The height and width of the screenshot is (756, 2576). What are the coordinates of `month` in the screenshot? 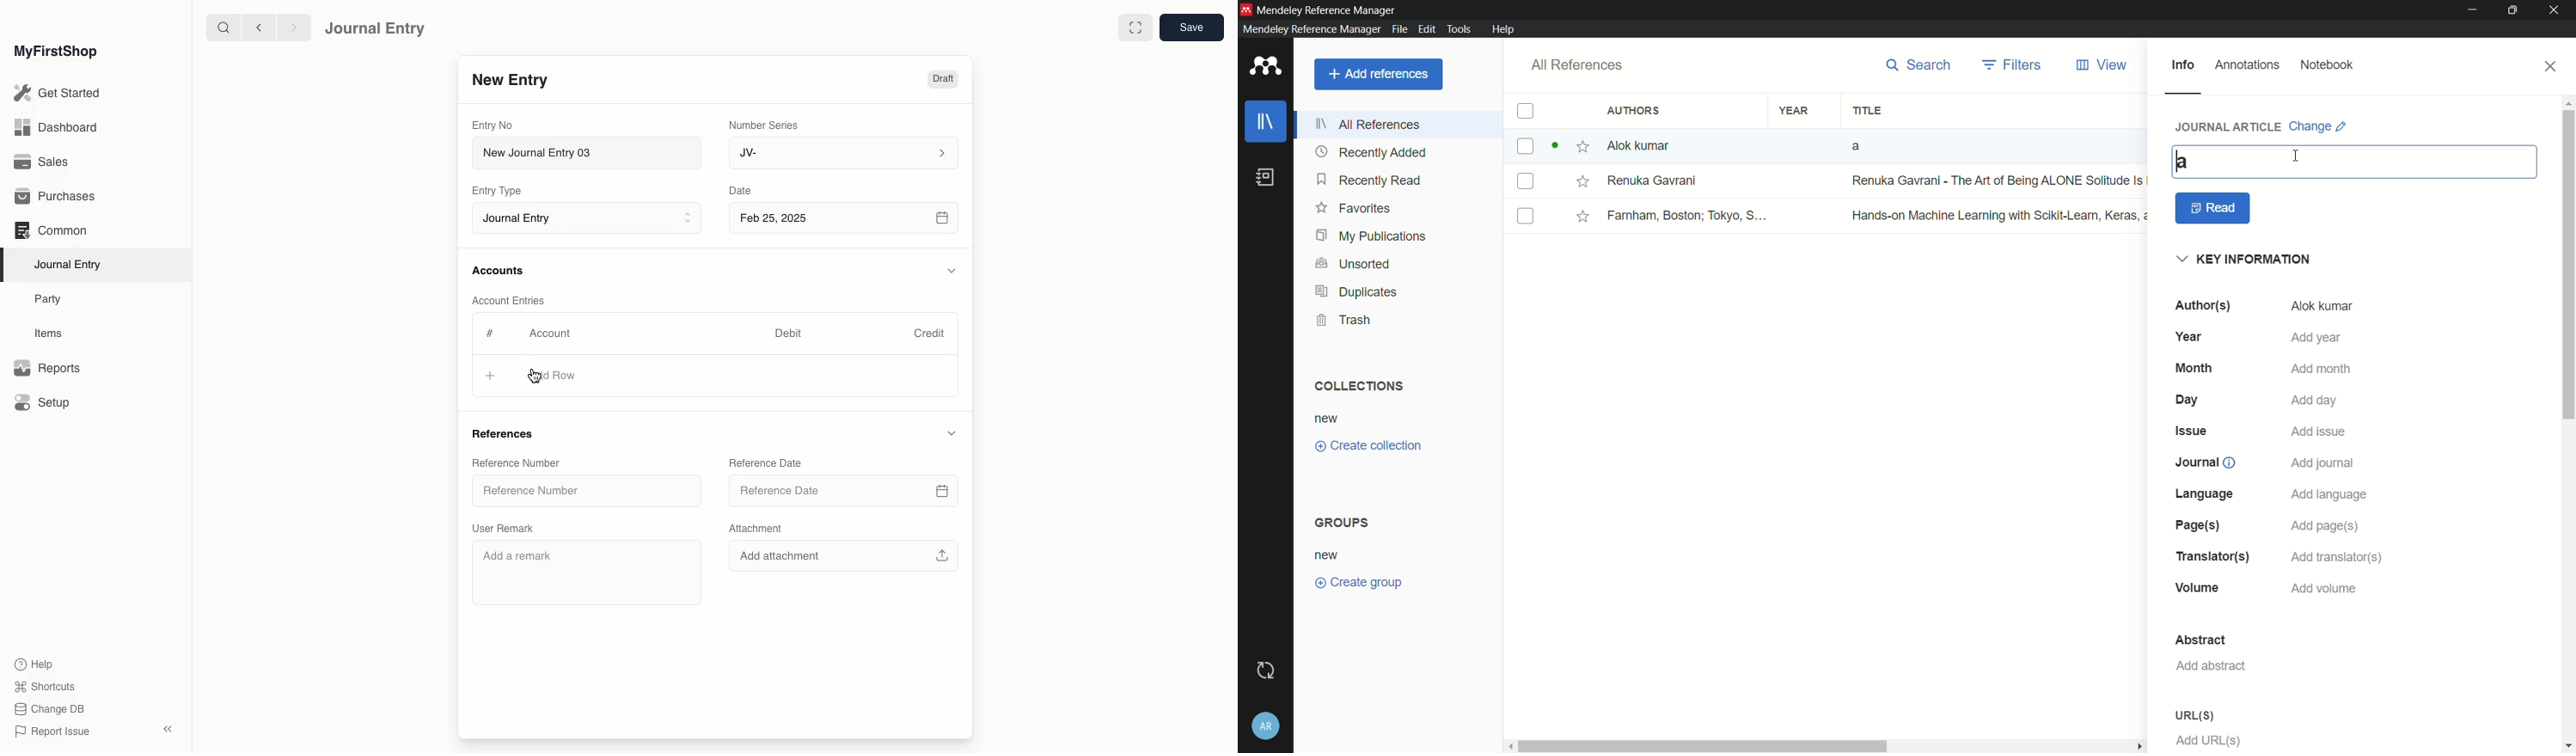 It's located at (2194, 368).